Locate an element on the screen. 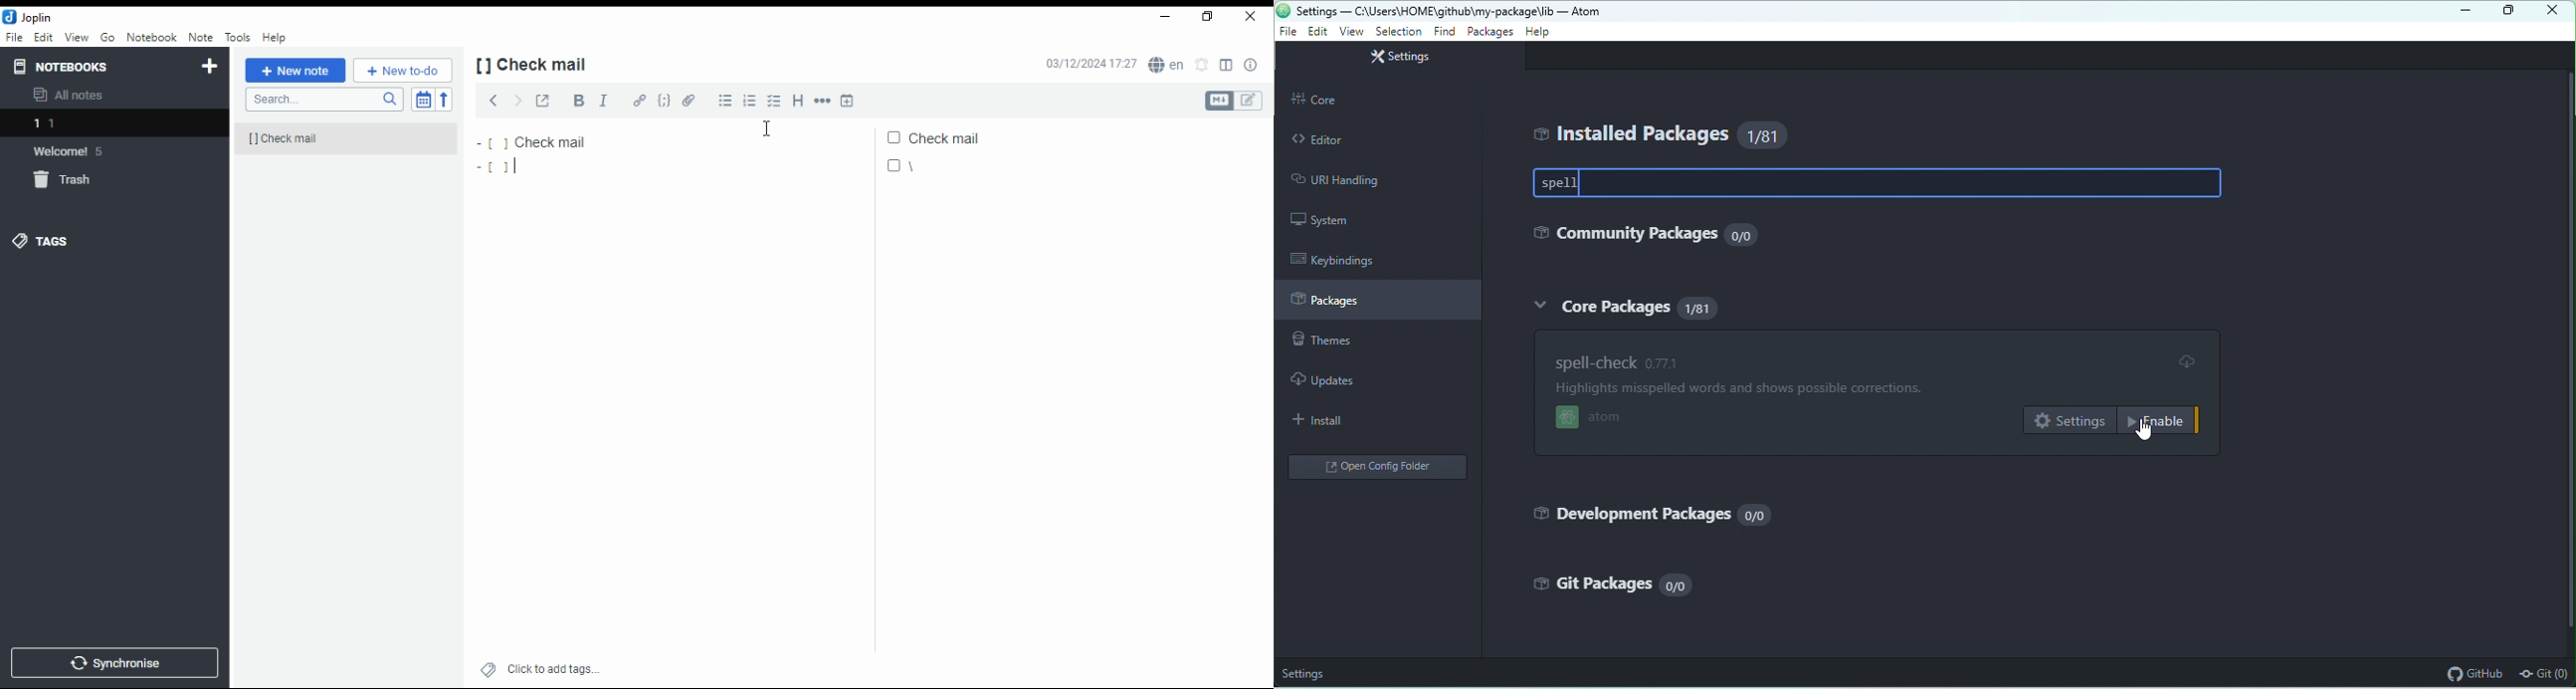  New to-do is located at coordinates (403, 70).